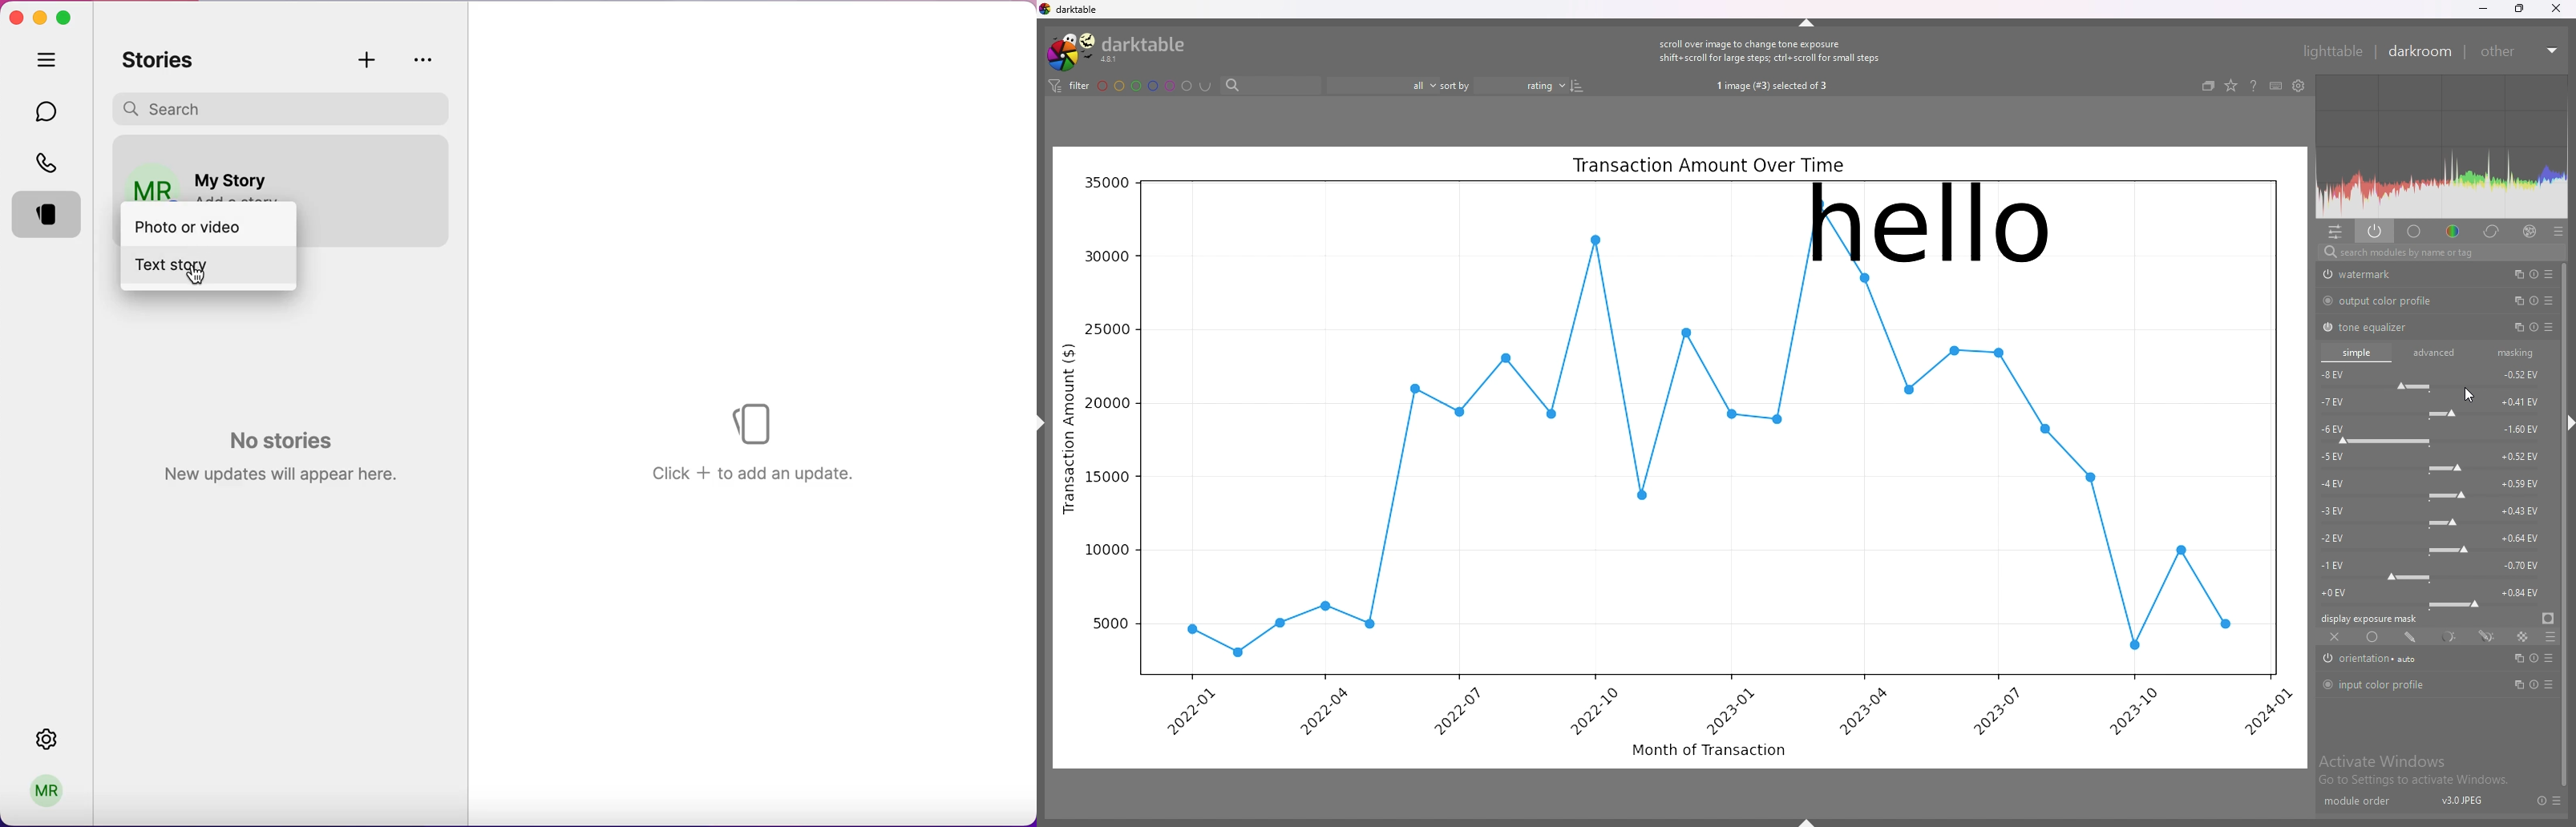 Image resolution: width=2576 pixels, height=840 pixels. What do you see at coordinates (2435, 542) in the screenshot?
I see `-2 EV force` at bounding box center [2435, 542].